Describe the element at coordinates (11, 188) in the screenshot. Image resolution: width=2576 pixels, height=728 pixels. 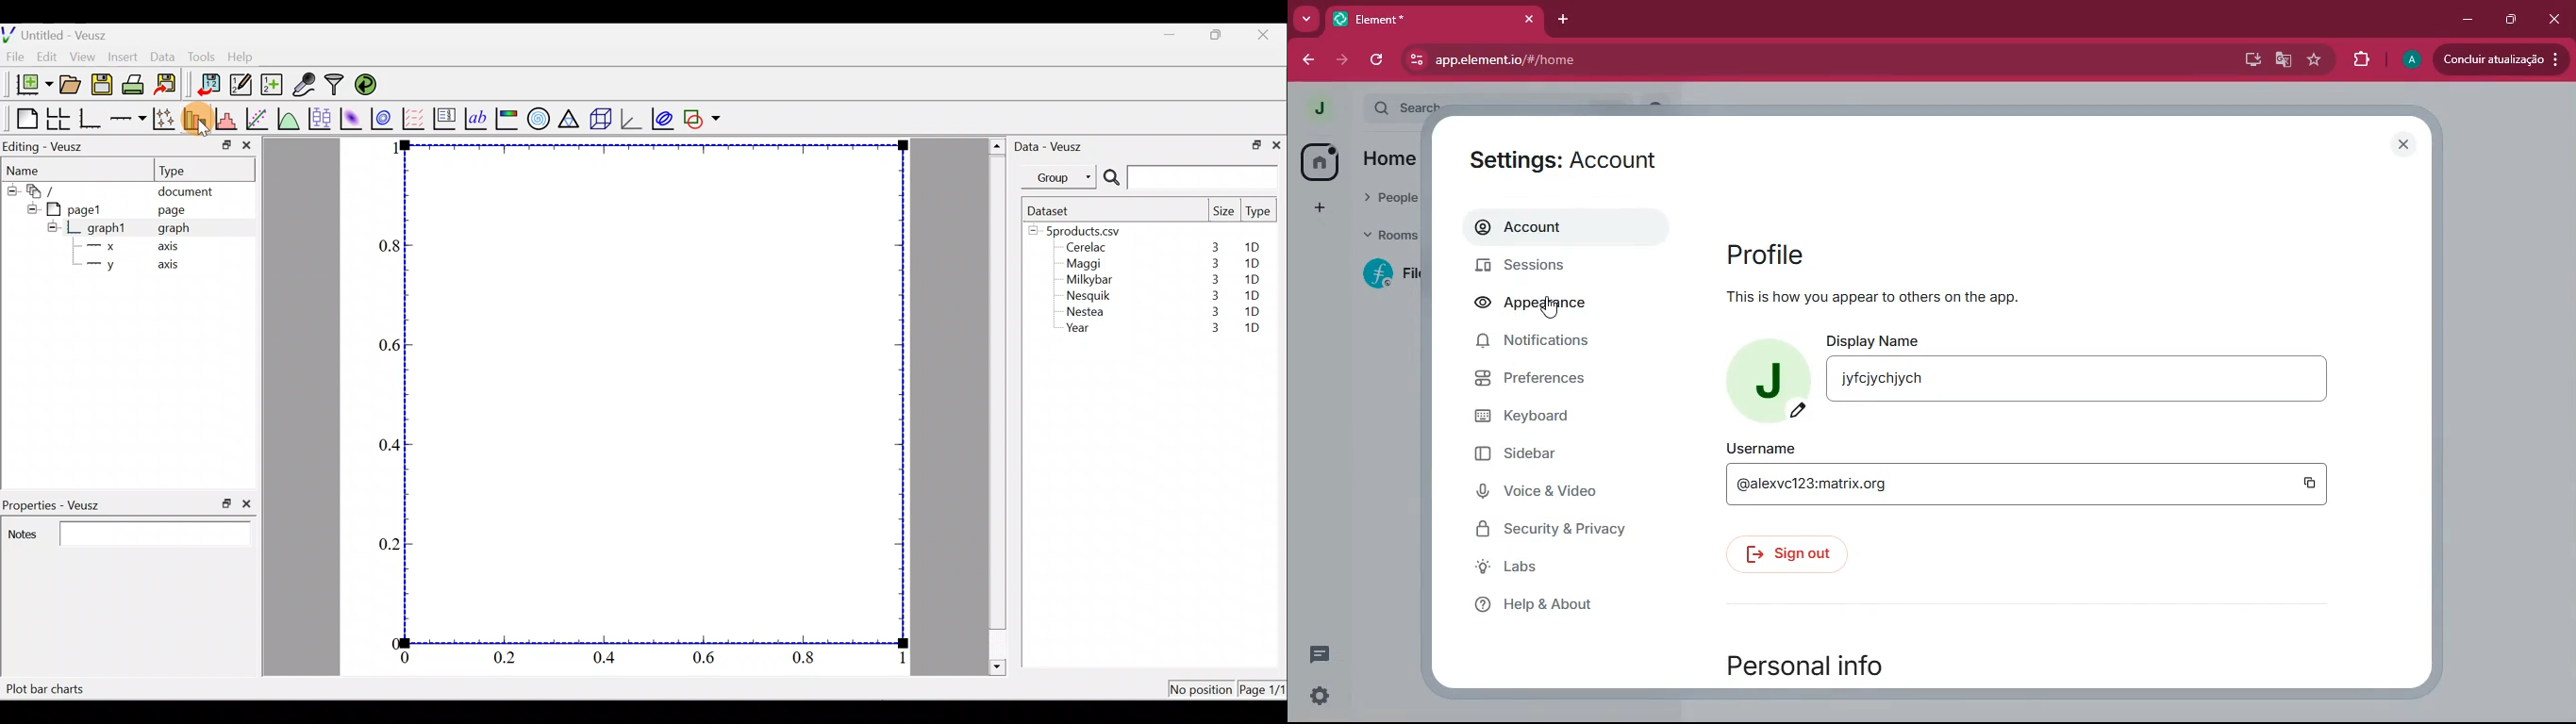
I see `hide` at that location.